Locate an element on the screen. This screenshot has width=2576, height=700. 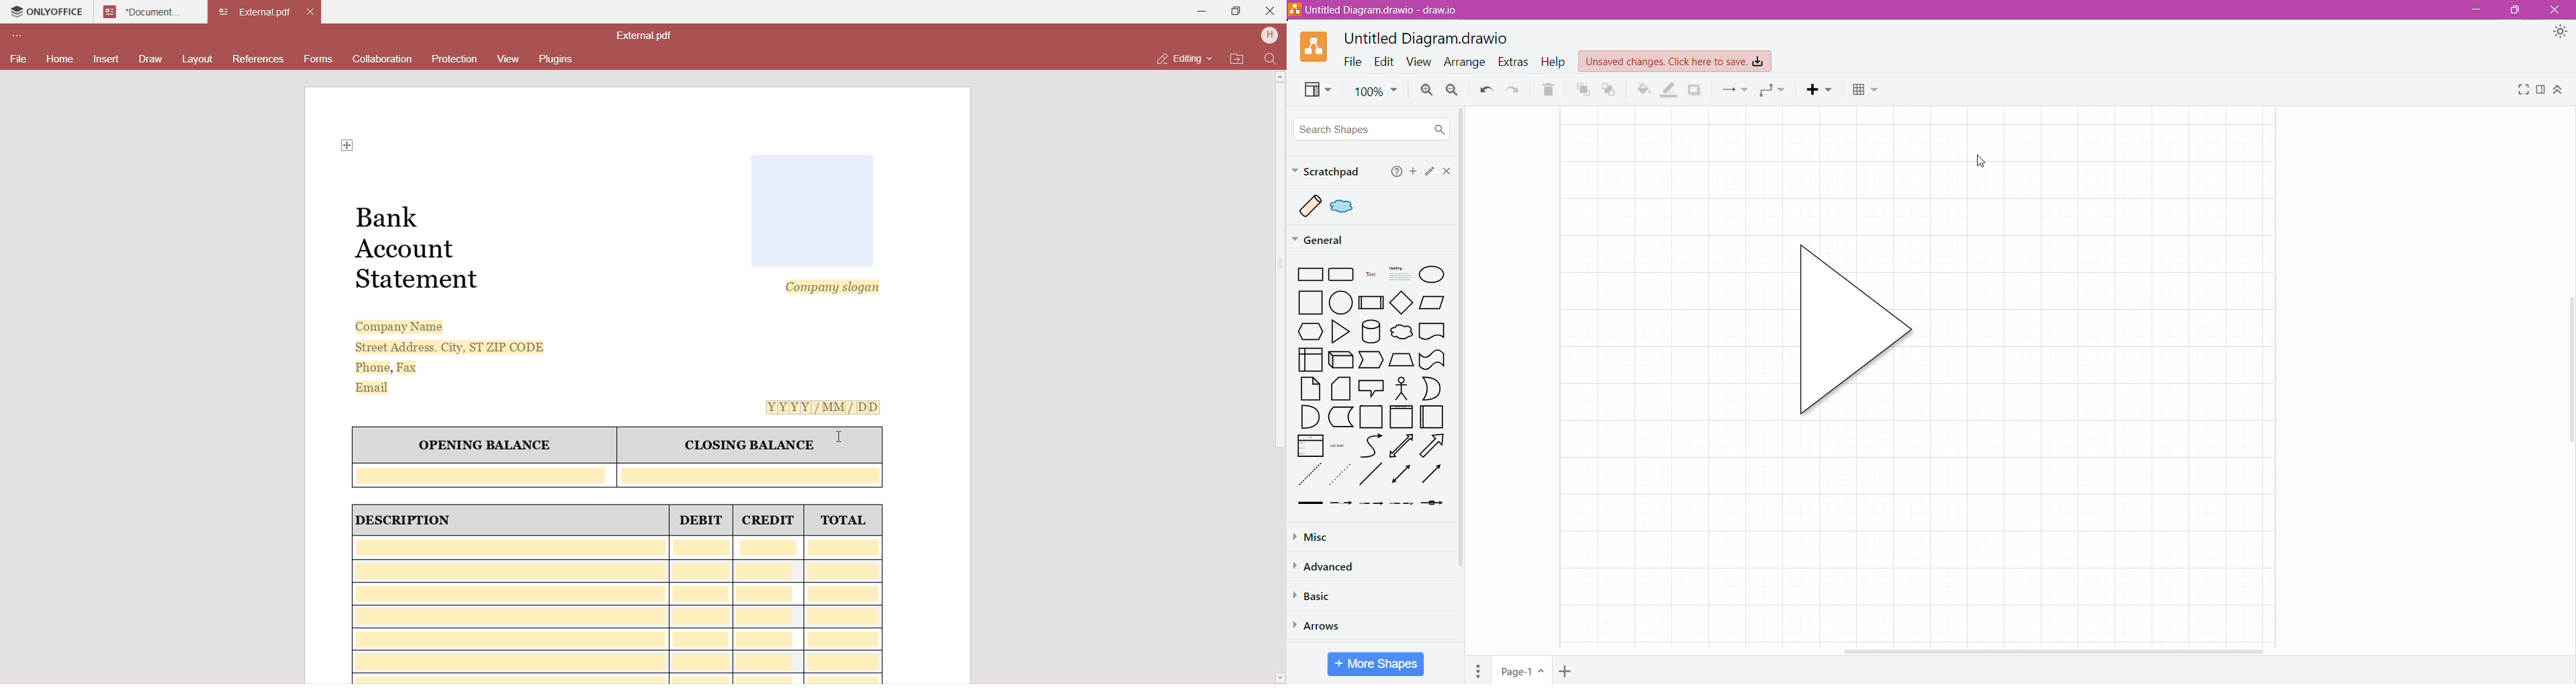
Scratched shape 2 is located at coordinates (1348, 207).